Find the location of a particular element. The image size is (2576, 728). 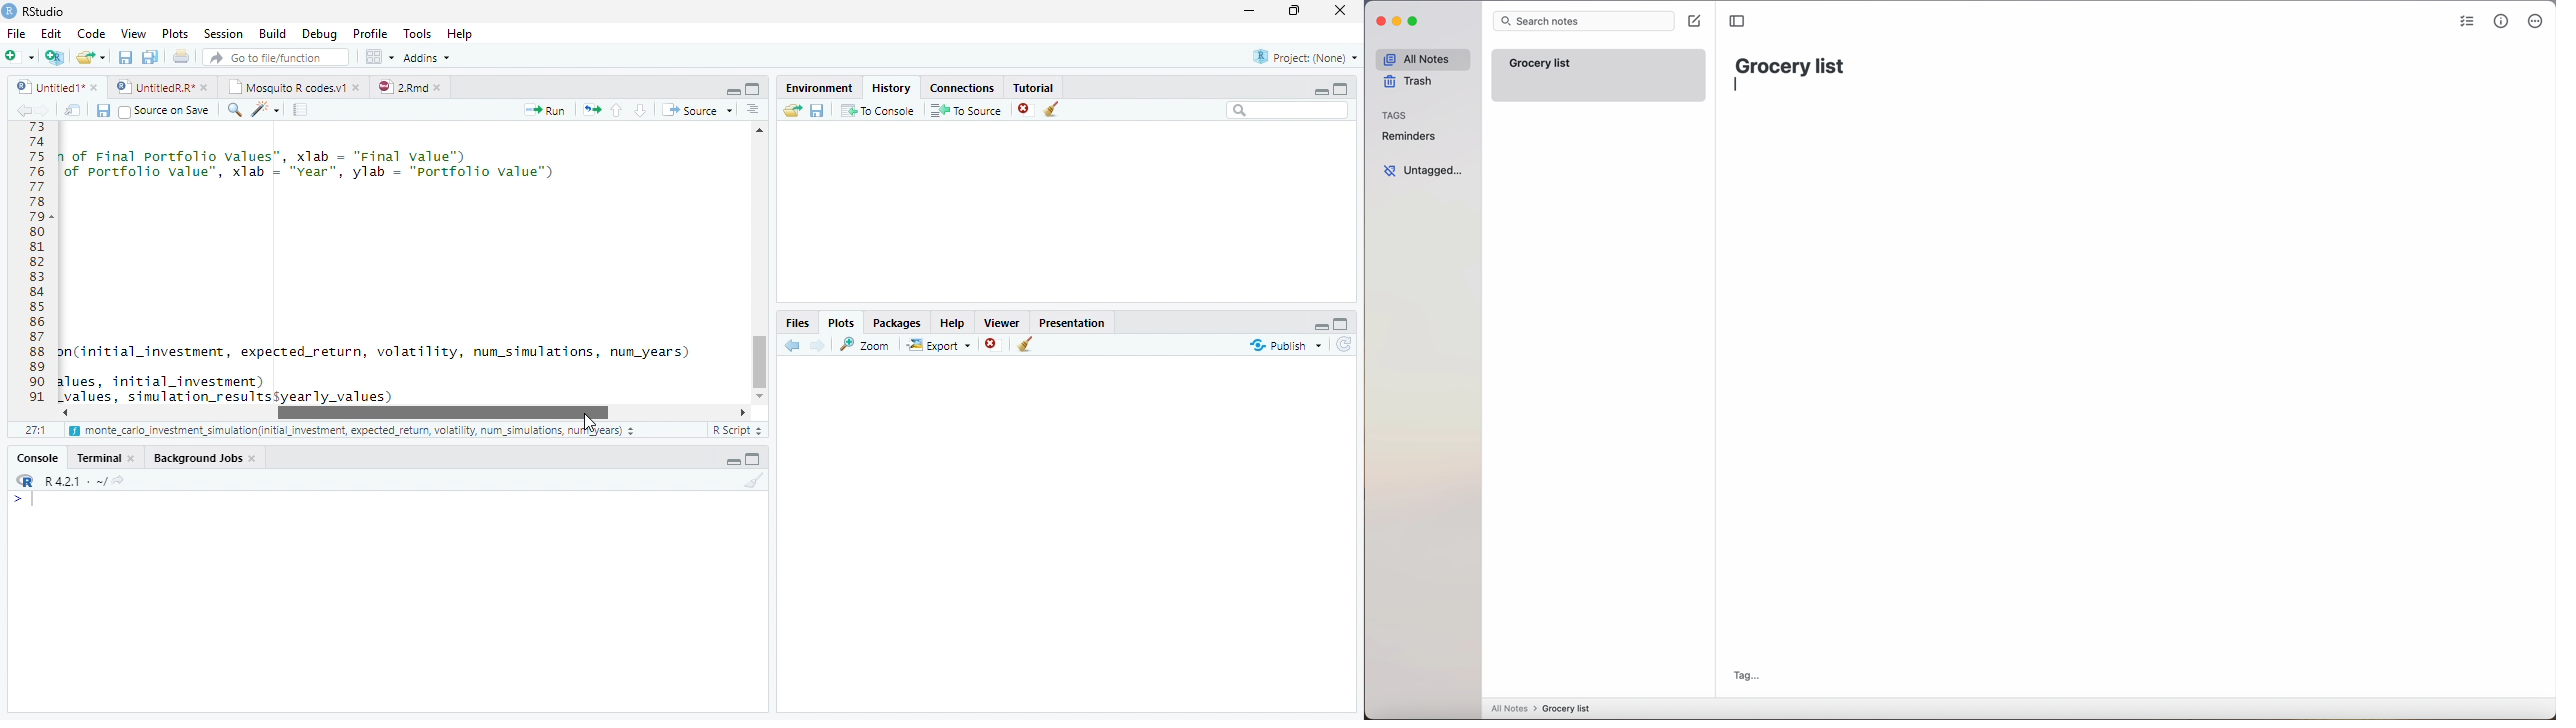

Next Plot is located at coordinates (818, 345).